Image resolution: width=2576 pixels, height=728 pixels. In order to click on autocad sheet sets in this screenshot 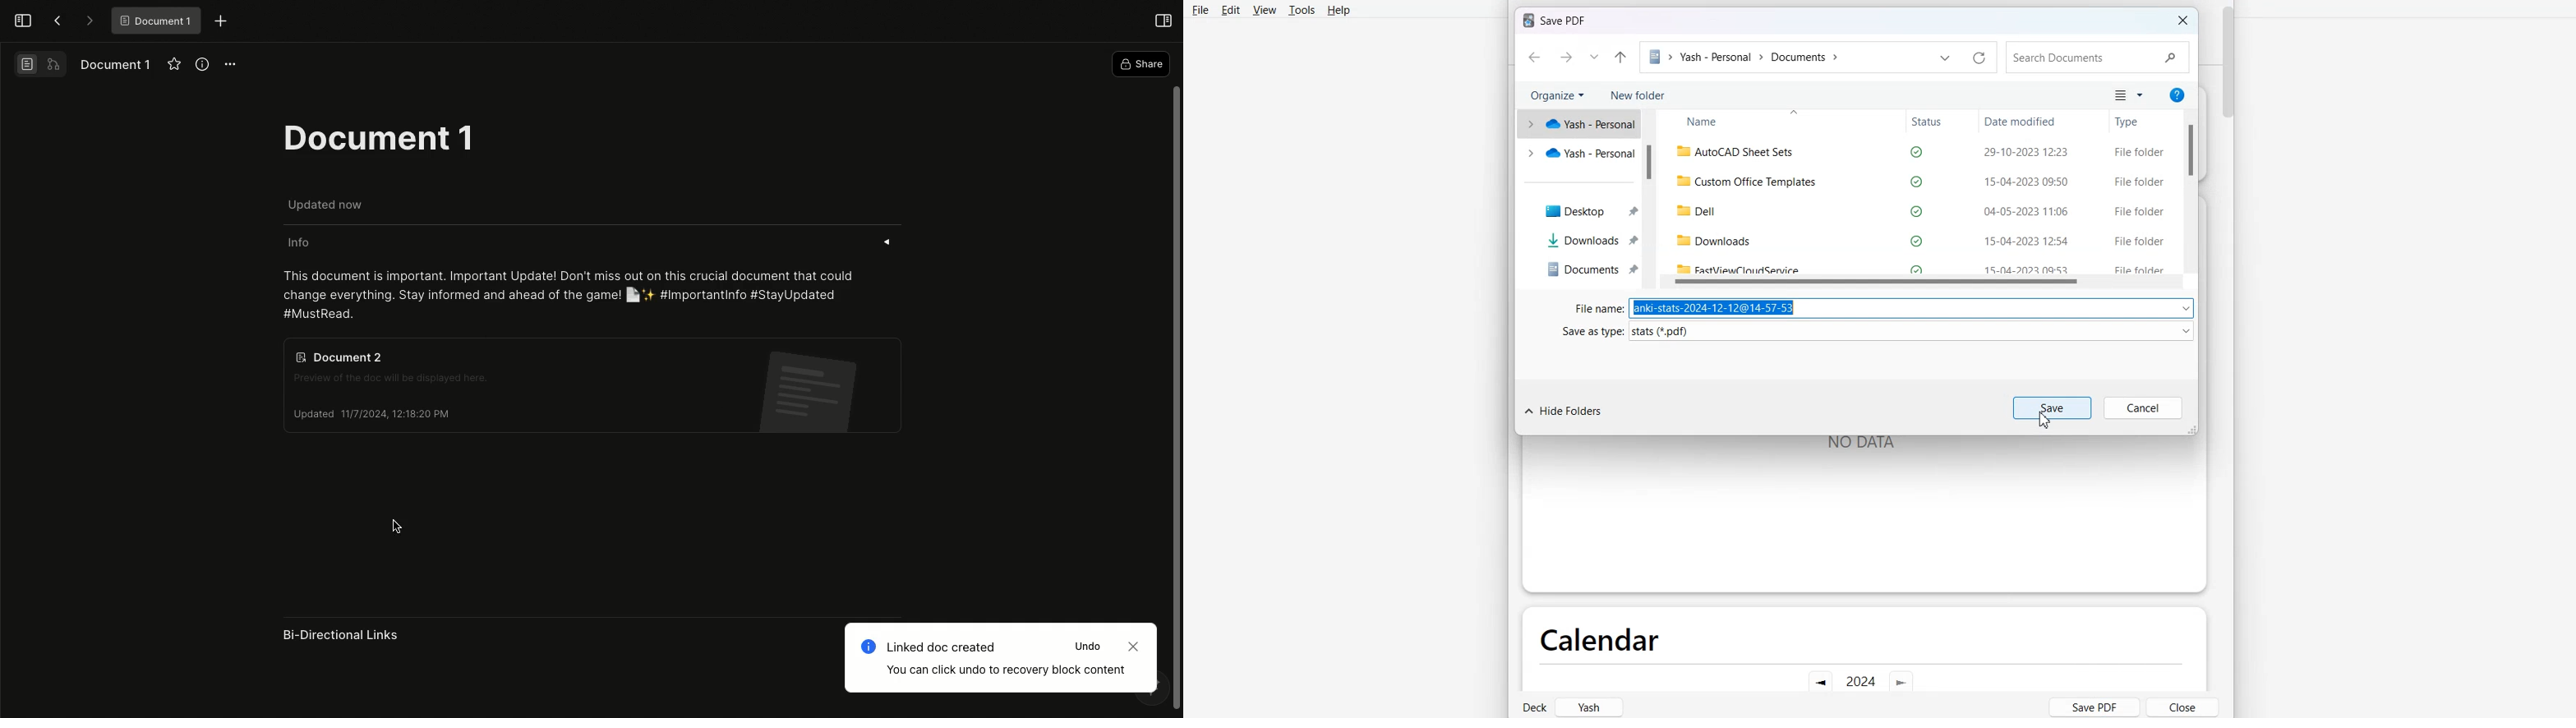, I will do `click(1918, 150)`.